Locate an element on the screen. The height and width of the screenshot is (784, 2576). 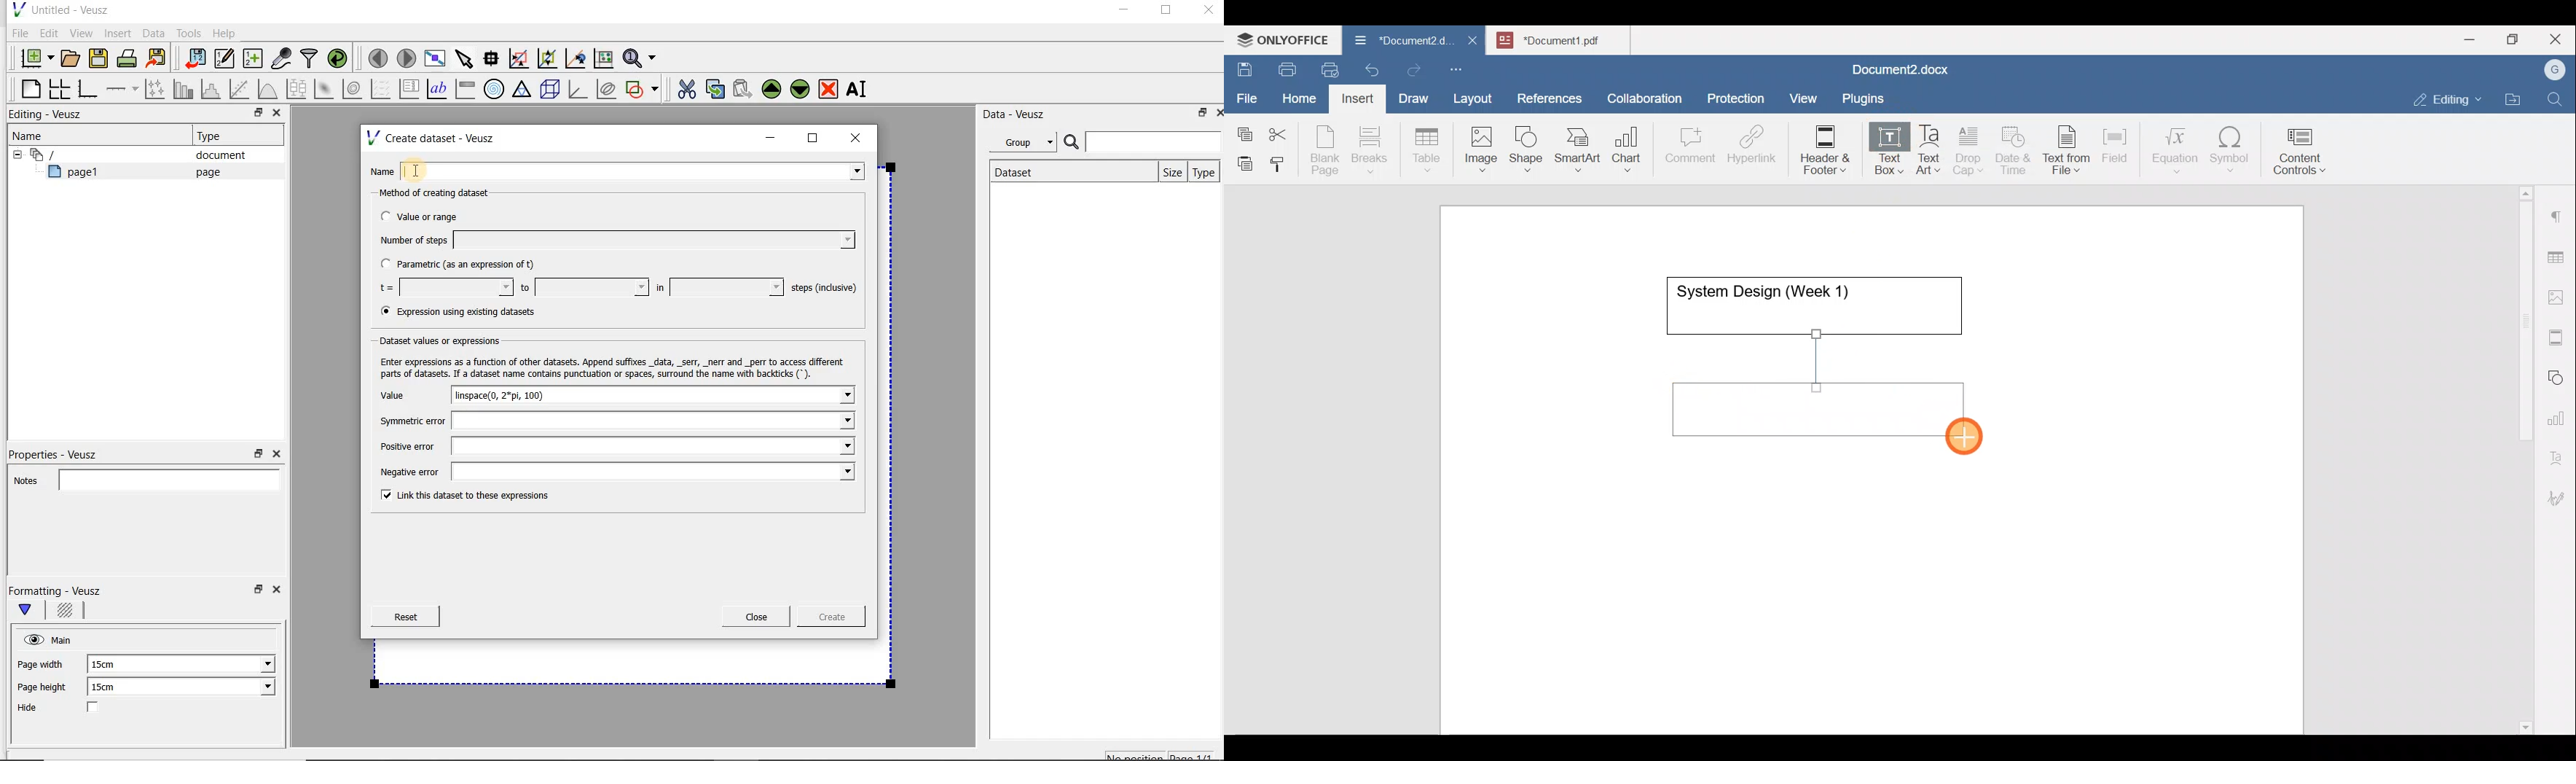
save the document is located at coordinates (102, 59).